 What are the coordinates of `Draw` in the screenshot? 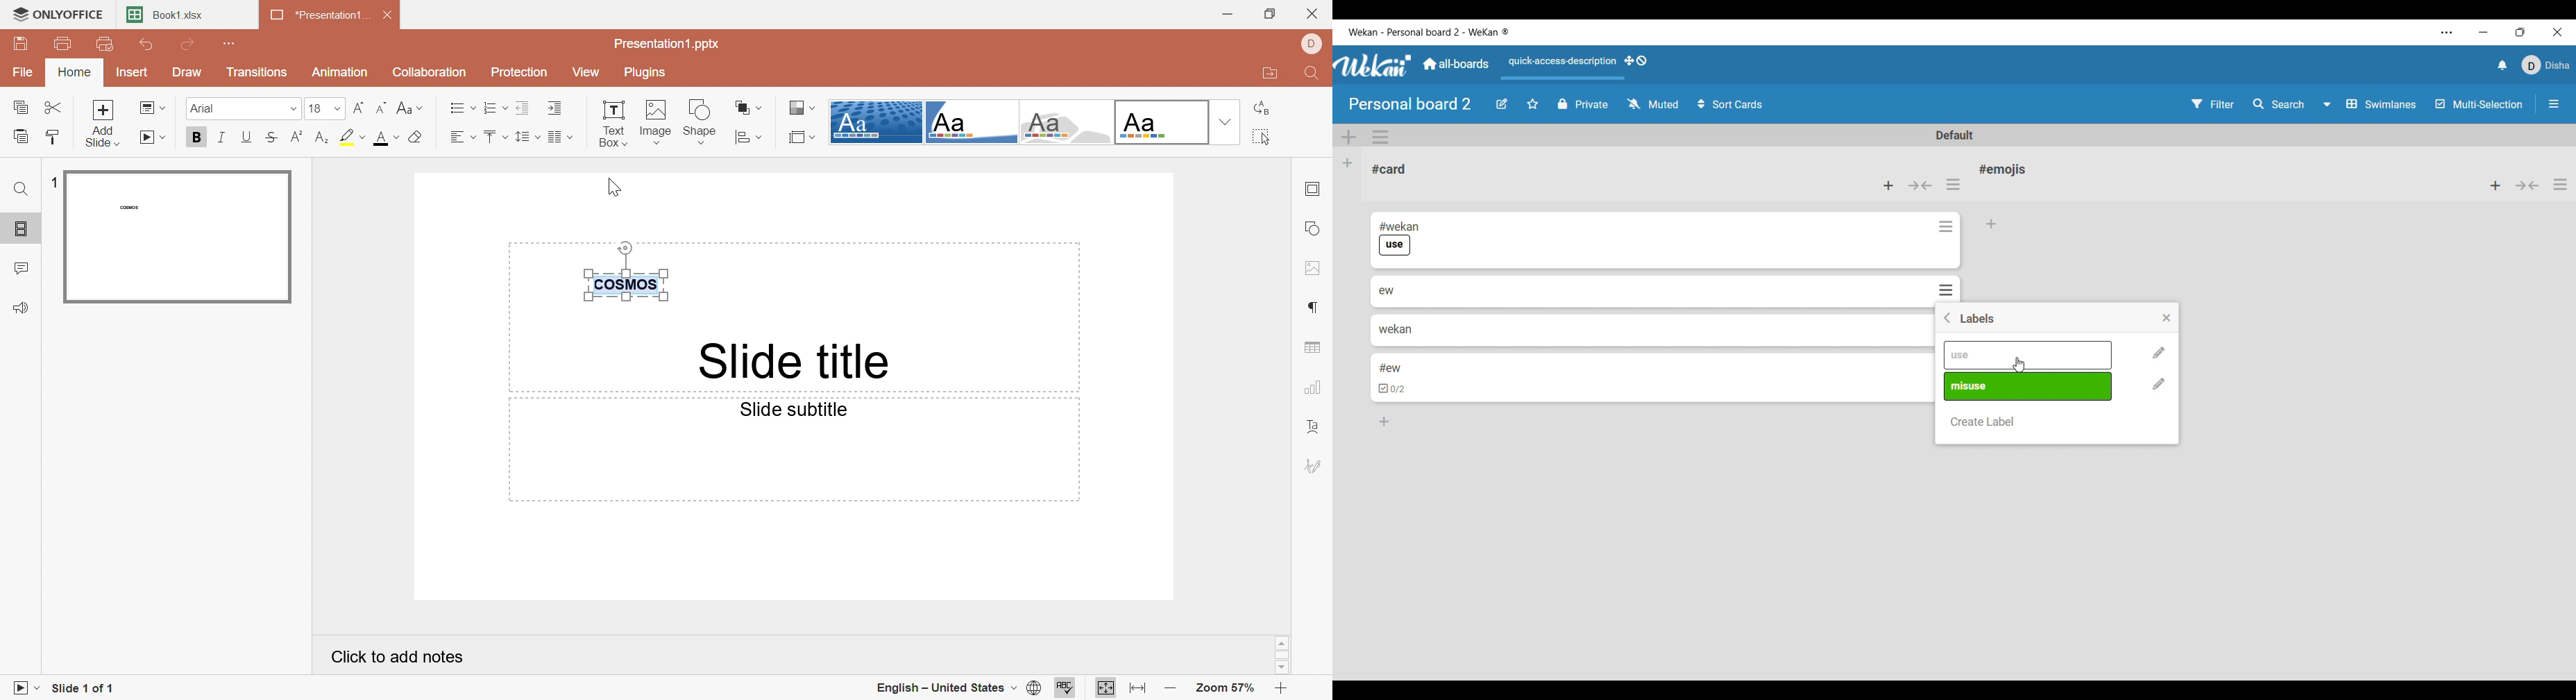 It's located at (187, 72).